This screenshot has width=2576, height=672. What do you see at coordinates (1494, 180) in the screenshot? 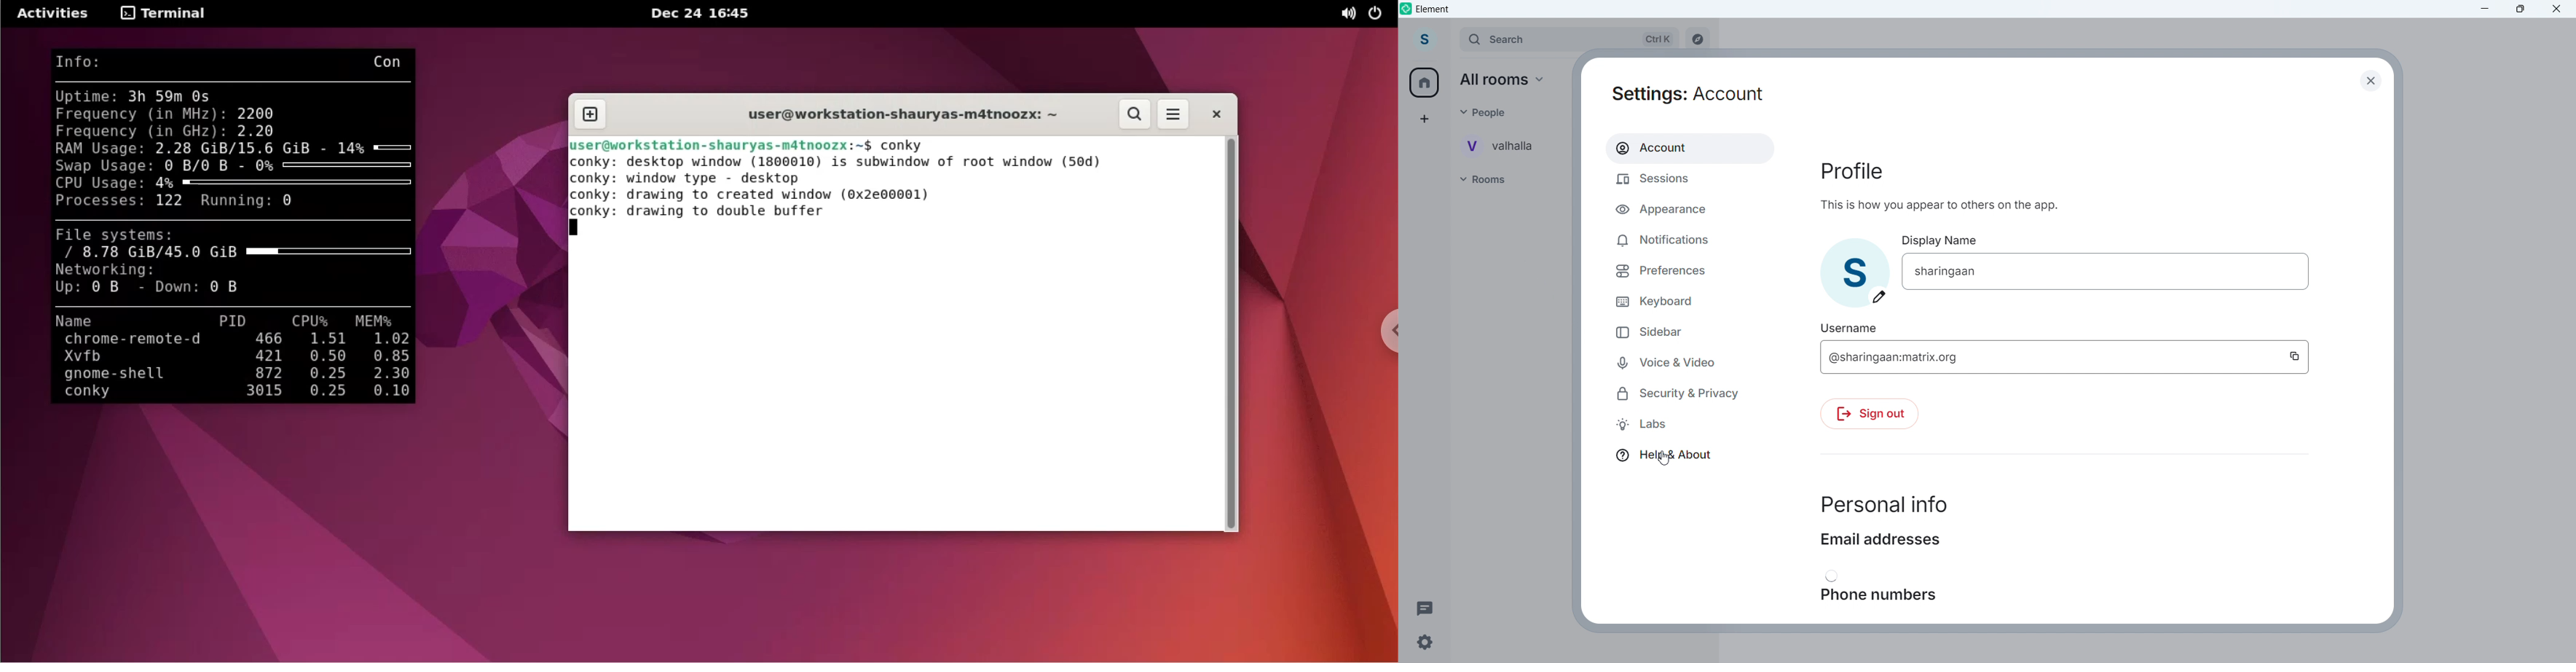
I see `Rooms ` at bounding box center [1494, 180].